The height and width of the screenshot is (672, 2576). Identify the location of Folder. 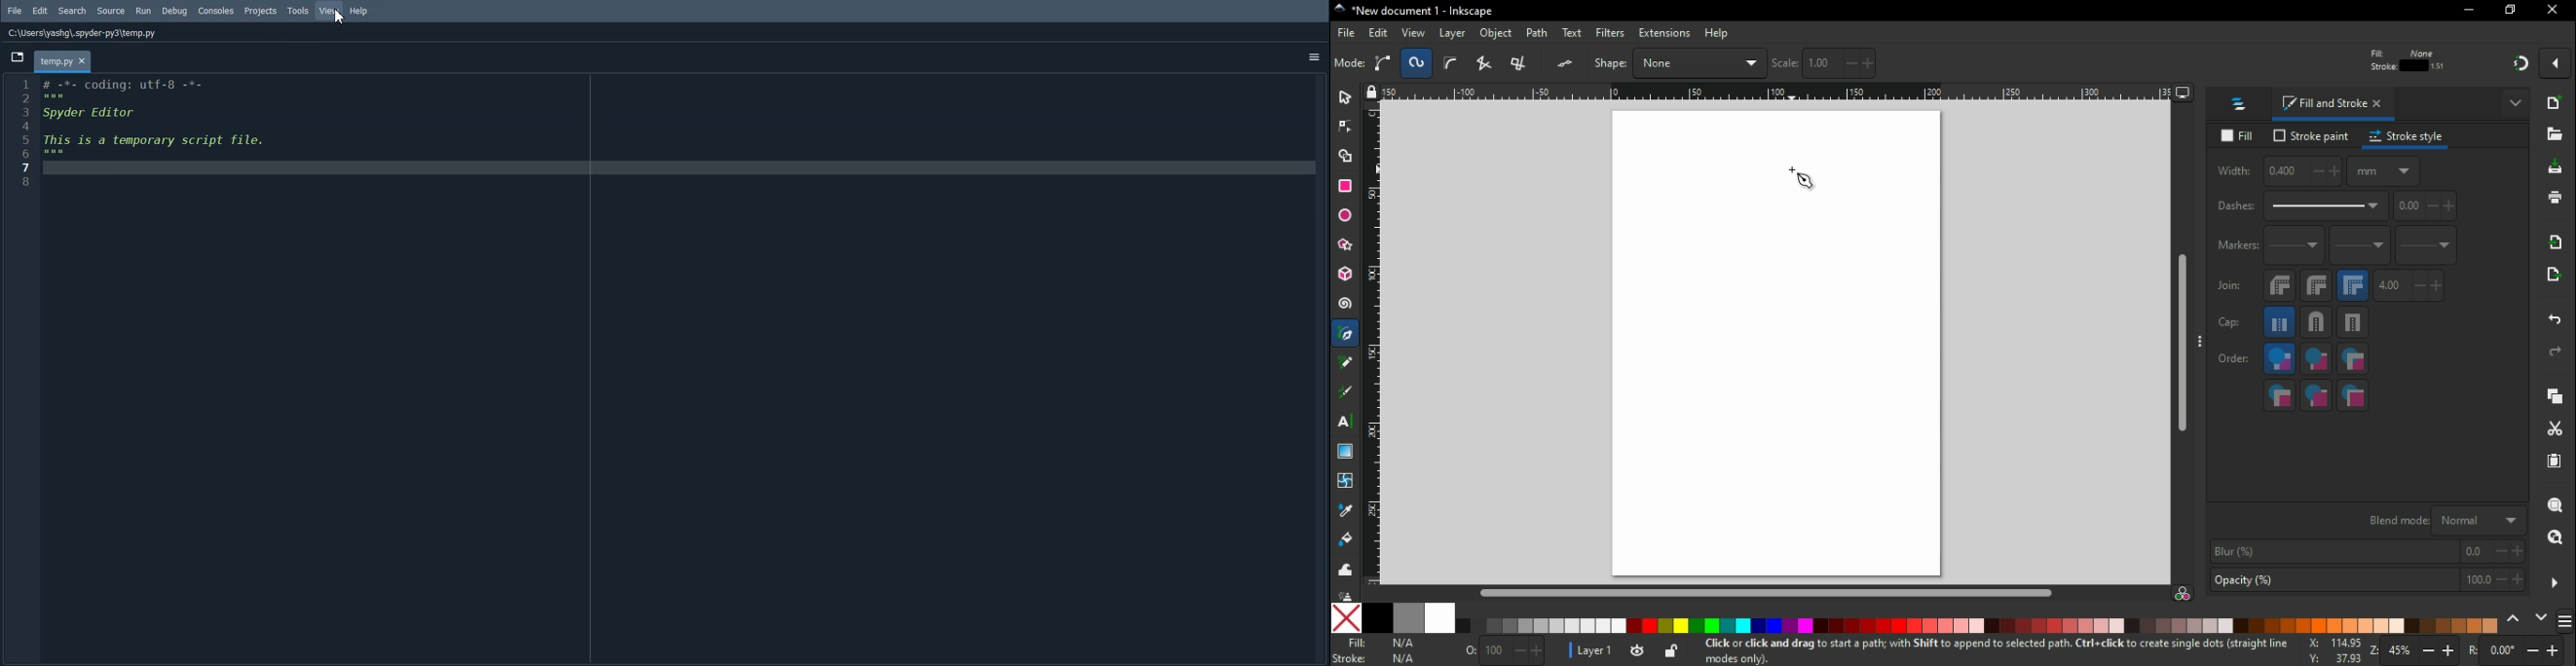
(62, 61).